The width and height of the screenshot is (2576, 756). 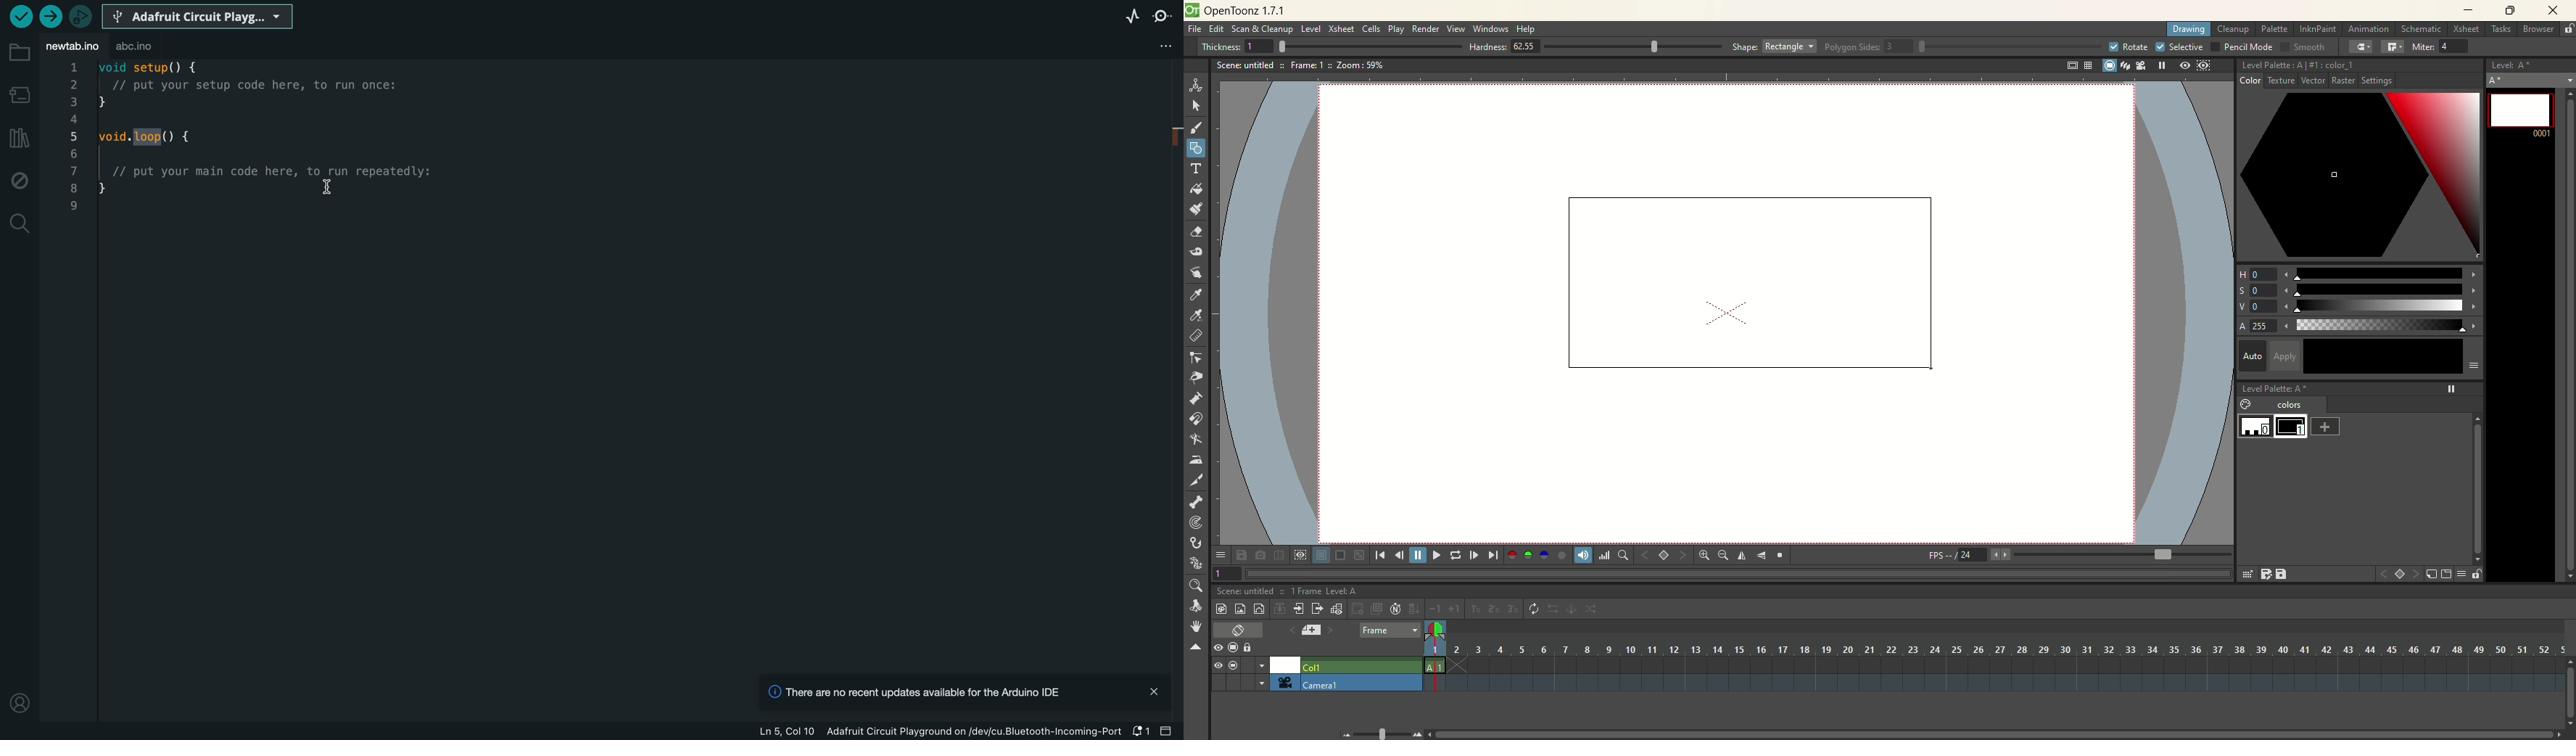 I want to click on drawing, so click(x=2189, y=30).